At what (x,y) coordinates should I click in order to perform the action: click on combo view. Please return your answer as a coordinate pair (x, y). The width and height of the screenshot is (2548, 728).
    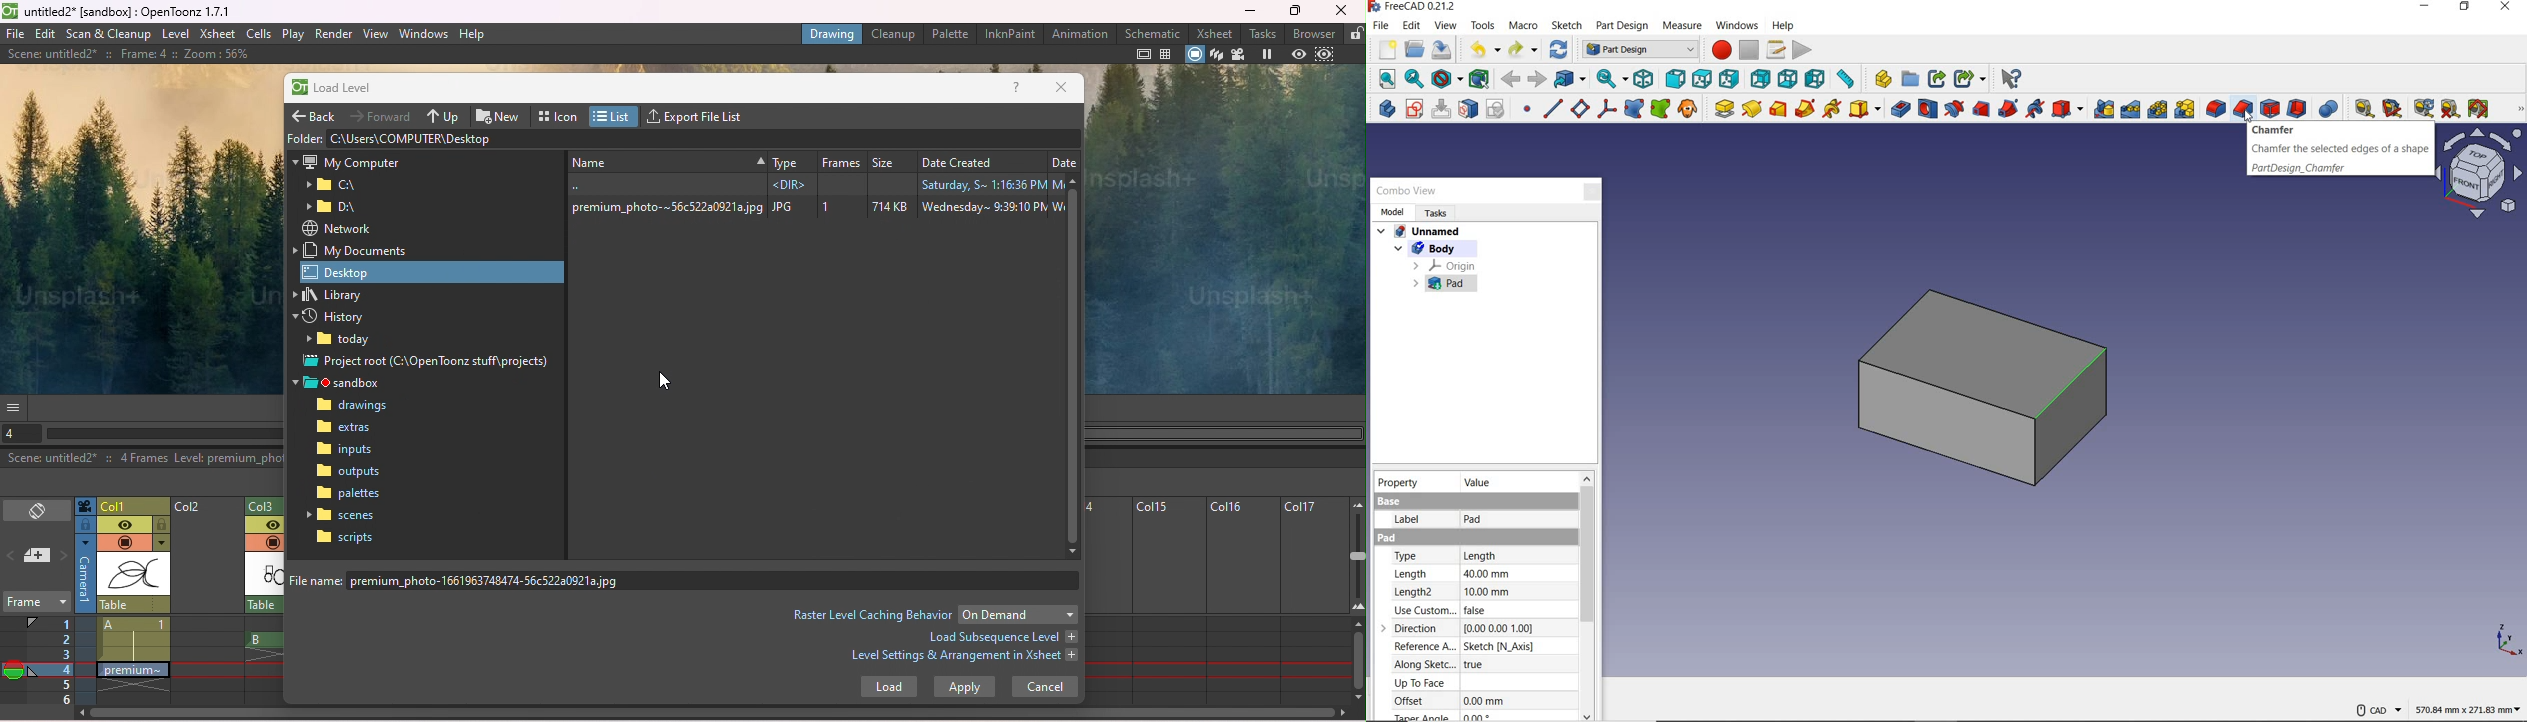
    Looking at the image, I should click on (1407, 192).